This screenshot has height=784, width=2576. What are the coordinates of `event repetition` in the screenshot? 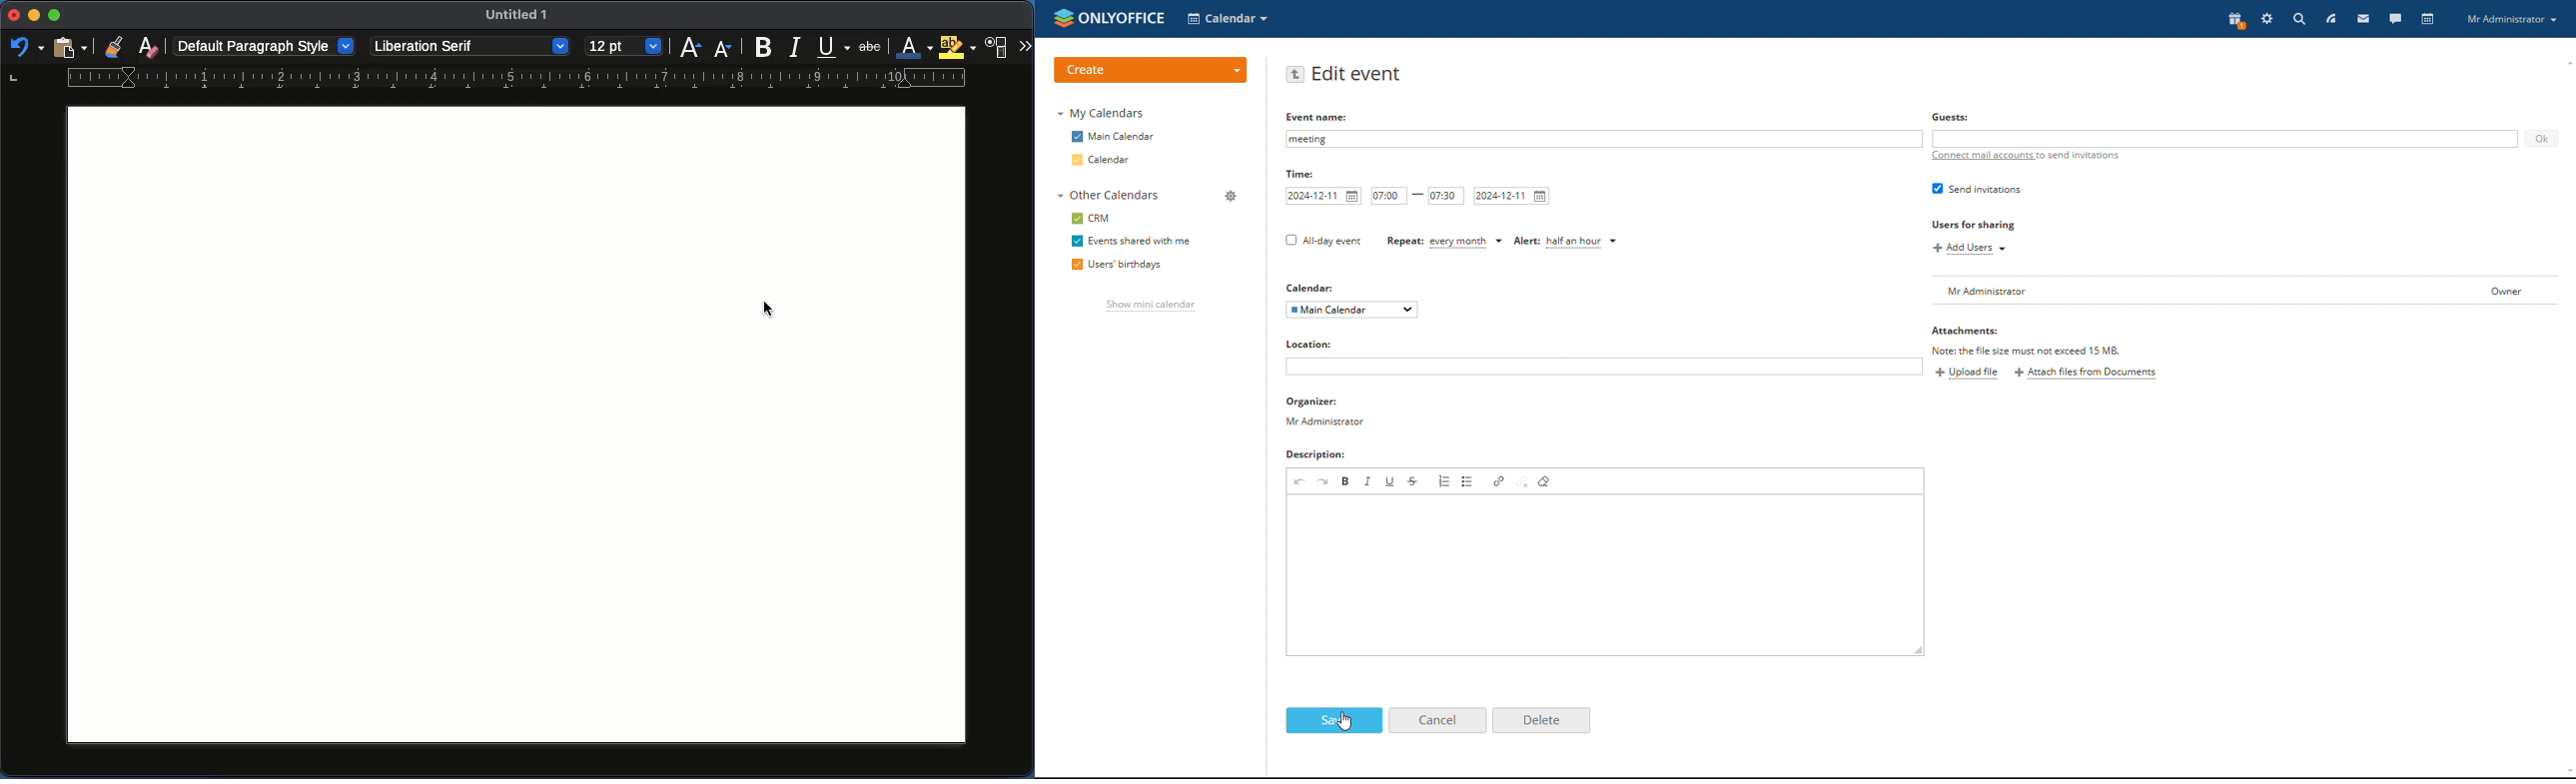 It's located at (1446, 243).